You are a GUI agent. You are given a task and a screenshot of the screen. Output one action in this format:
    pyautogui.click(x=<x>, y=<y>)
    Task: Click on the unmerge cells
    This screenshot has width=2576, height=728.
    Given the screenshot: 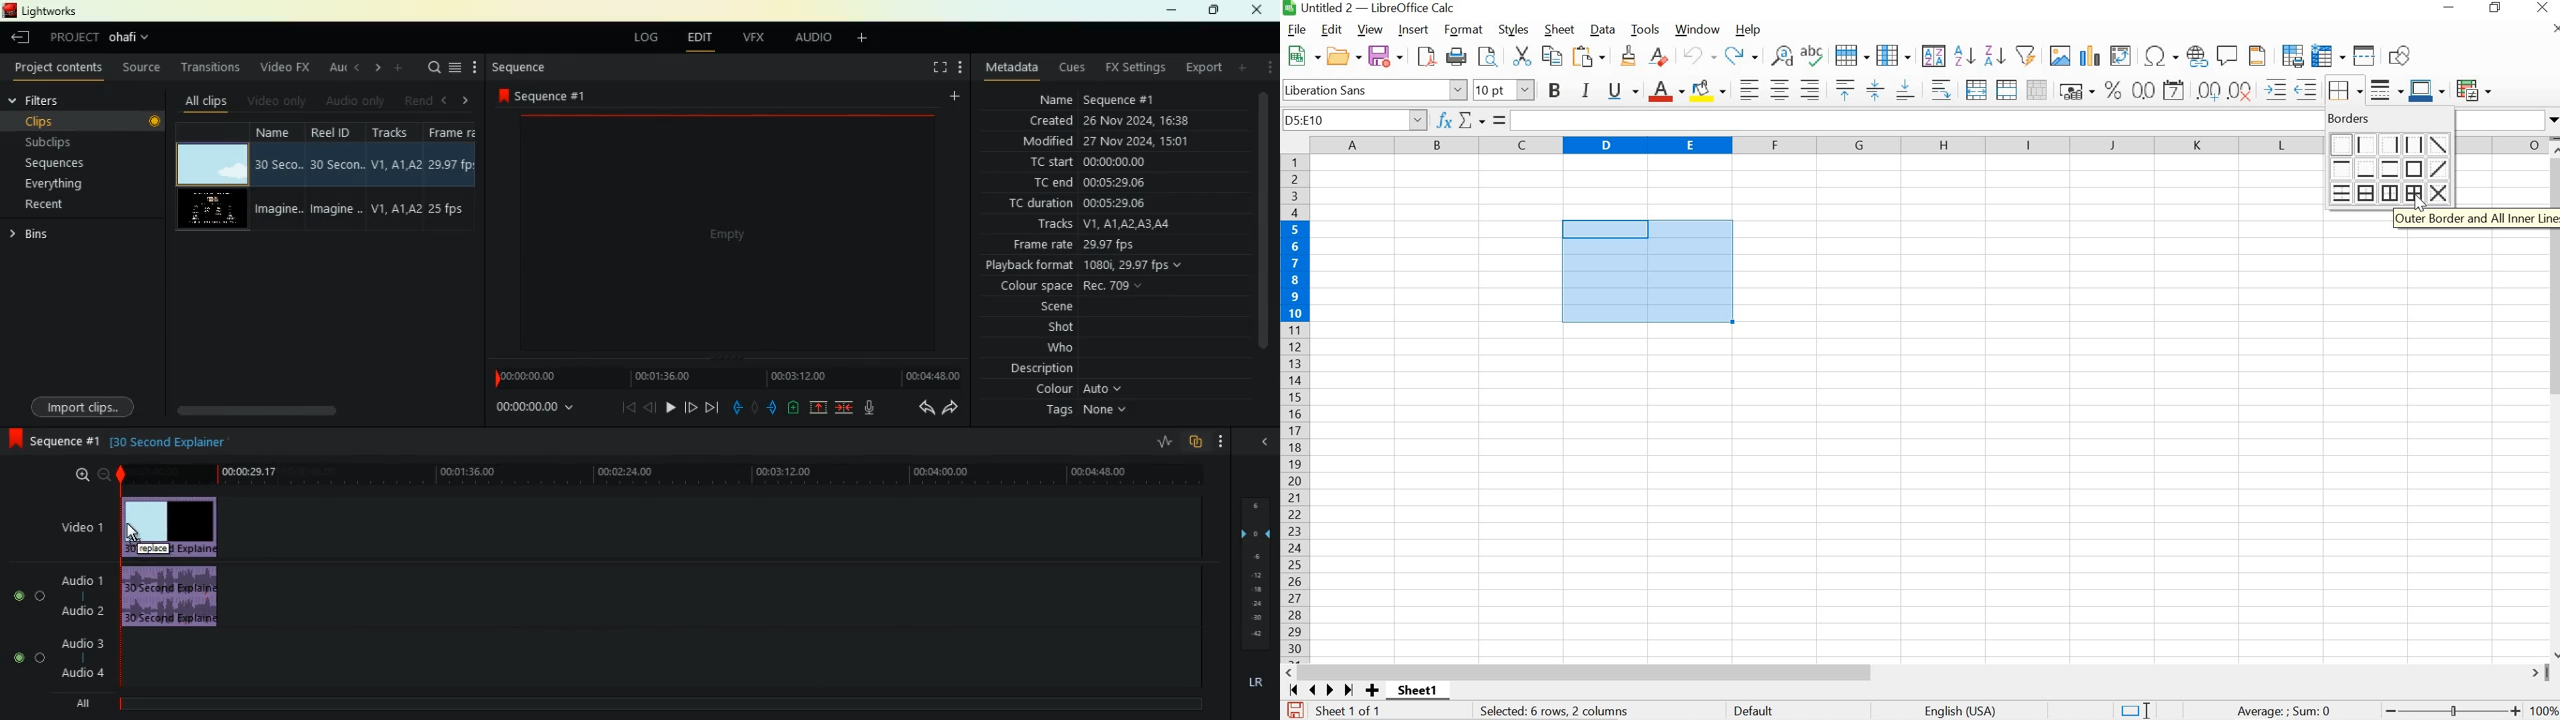 What is the action you would take?
    pyautogui.click(x=2037, y=90)
    